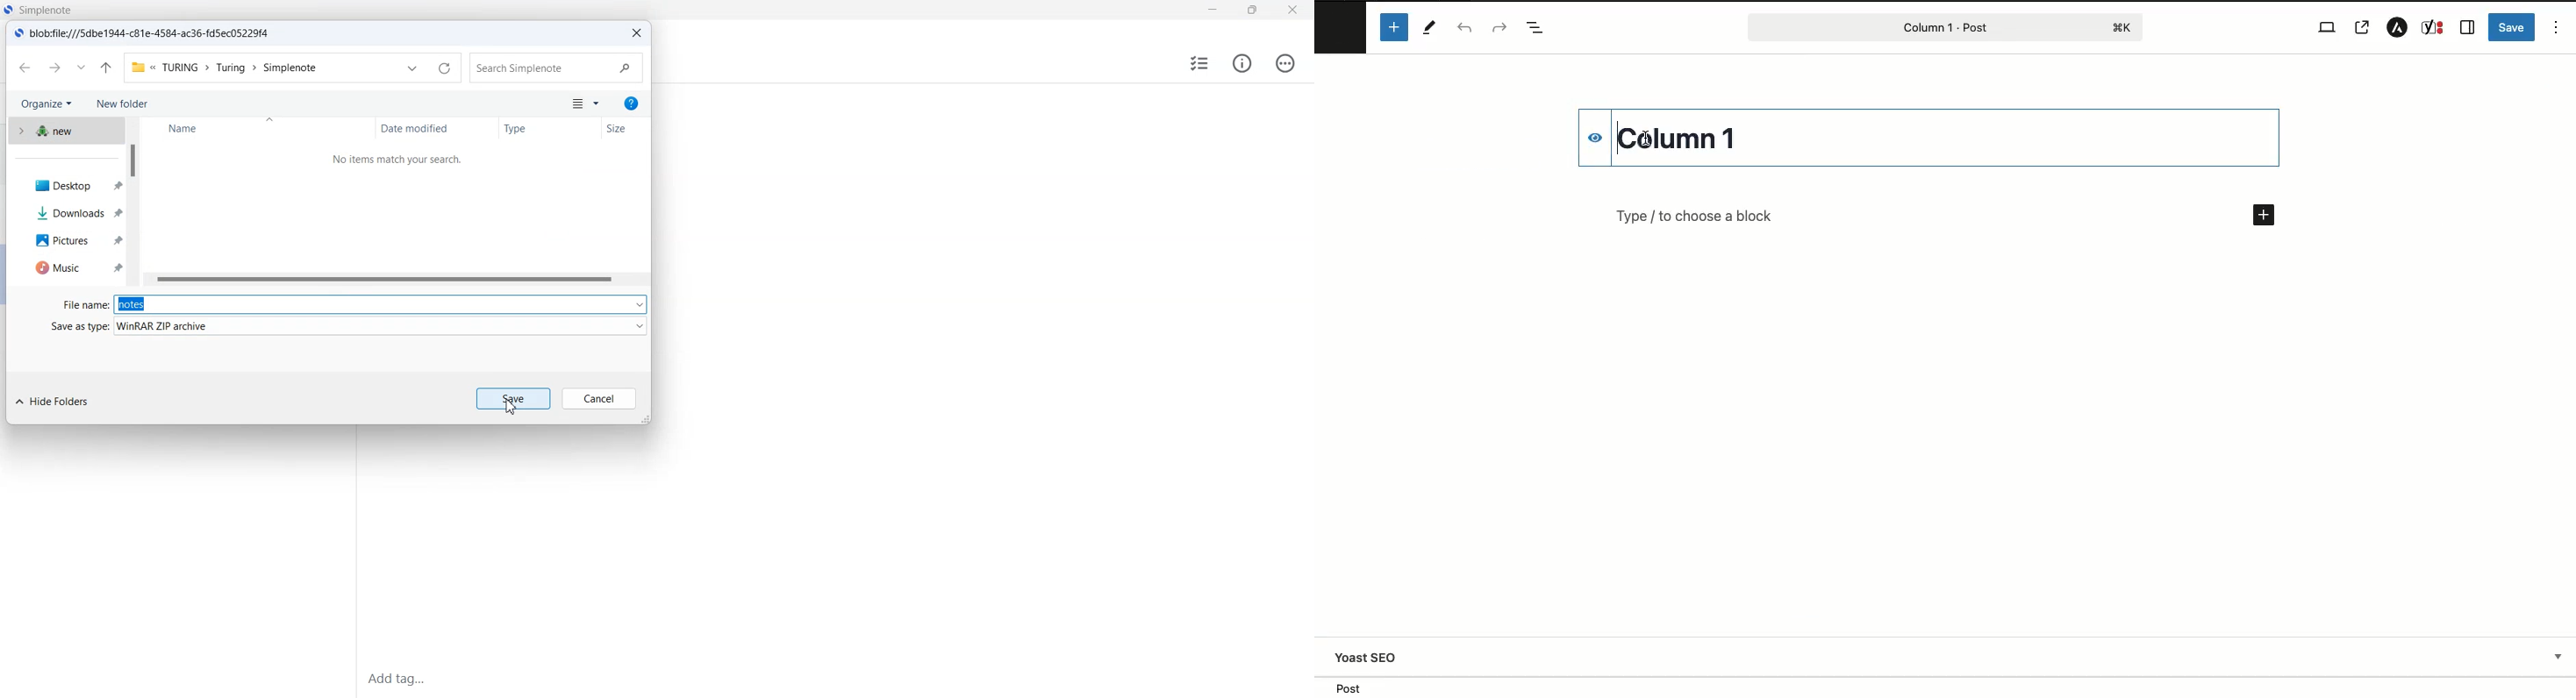 This screenshot has width=2576, height=700. Describe the element at coordinates (401, 160) in the screenshot. I see `No items match your search.` at that location.